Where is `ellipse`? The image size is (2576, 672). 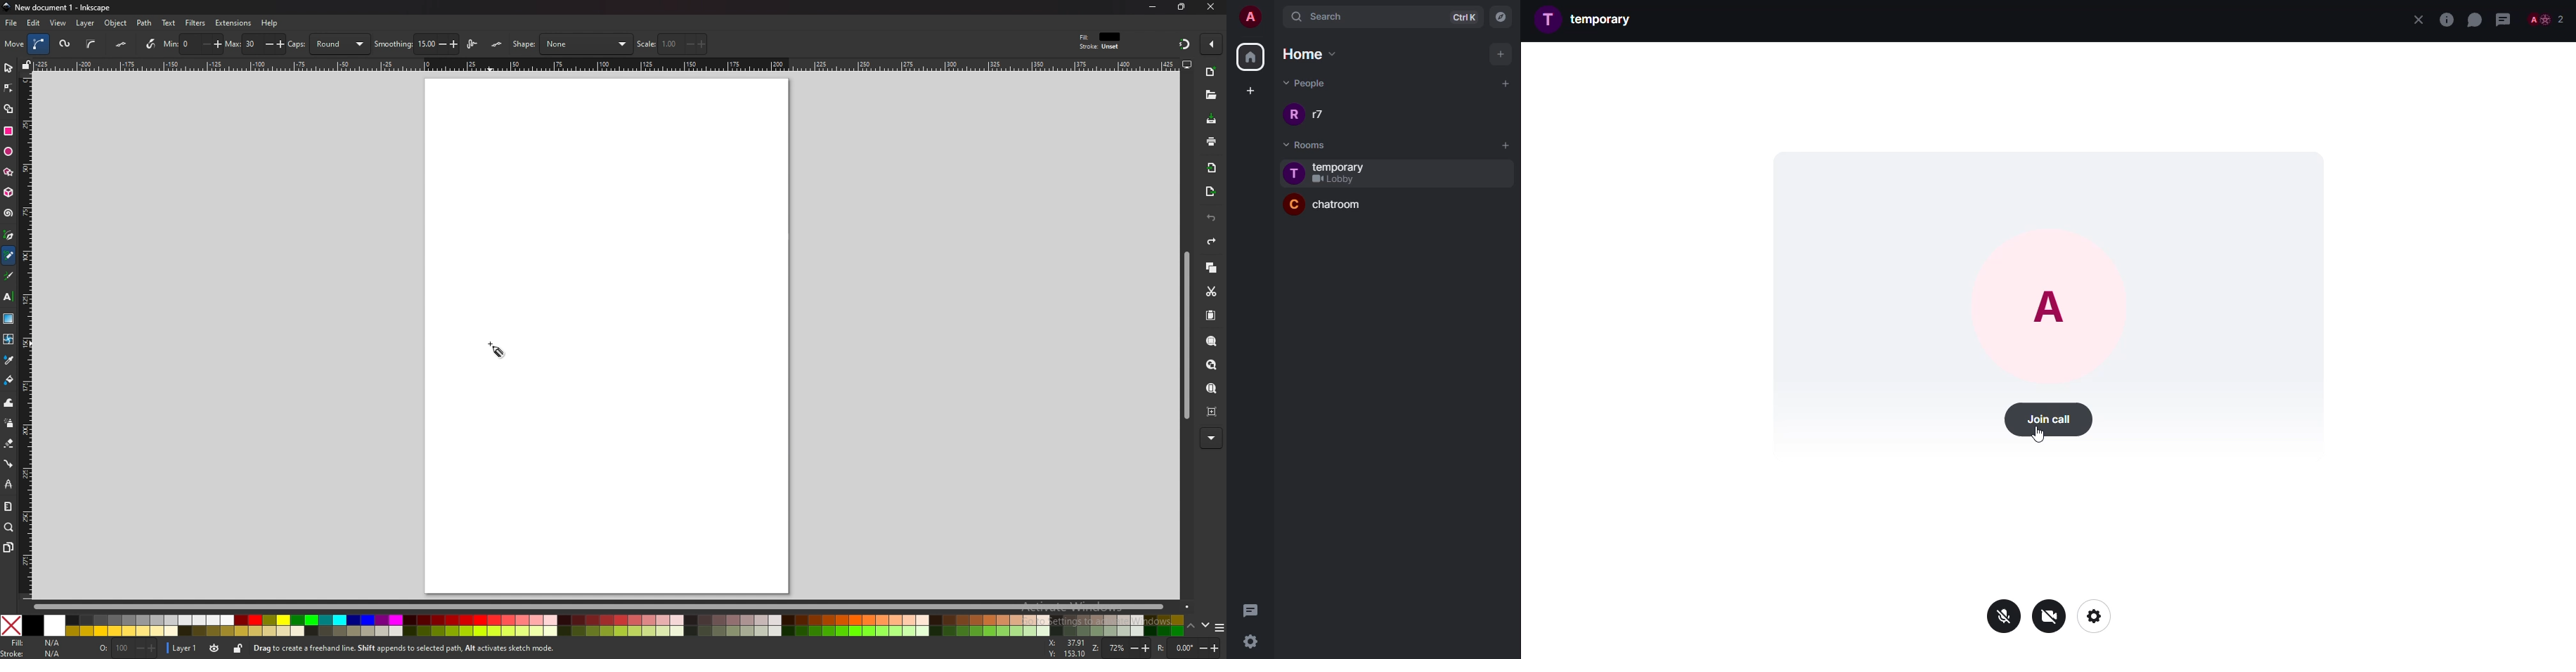
ellipse is located at coordinates (9, 151).